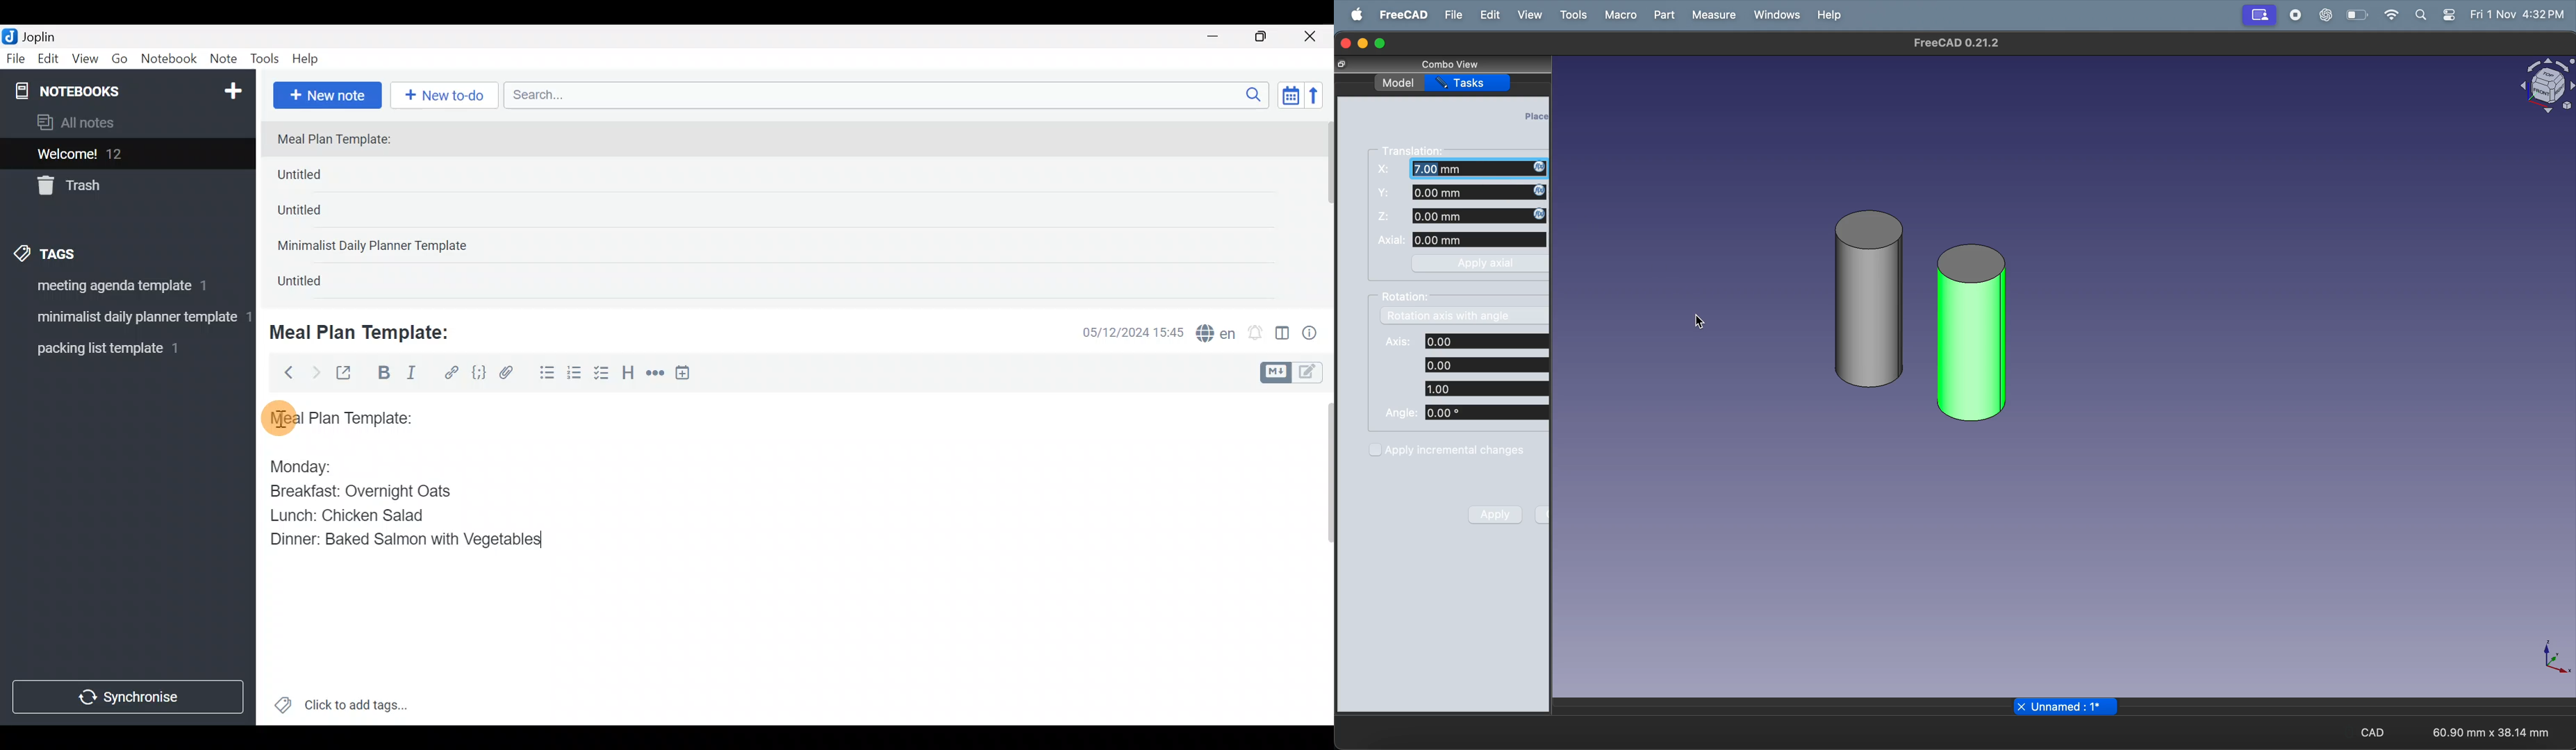 This screenshot has height=756, width=2576. I want to click on axis, so click(2554, 659).